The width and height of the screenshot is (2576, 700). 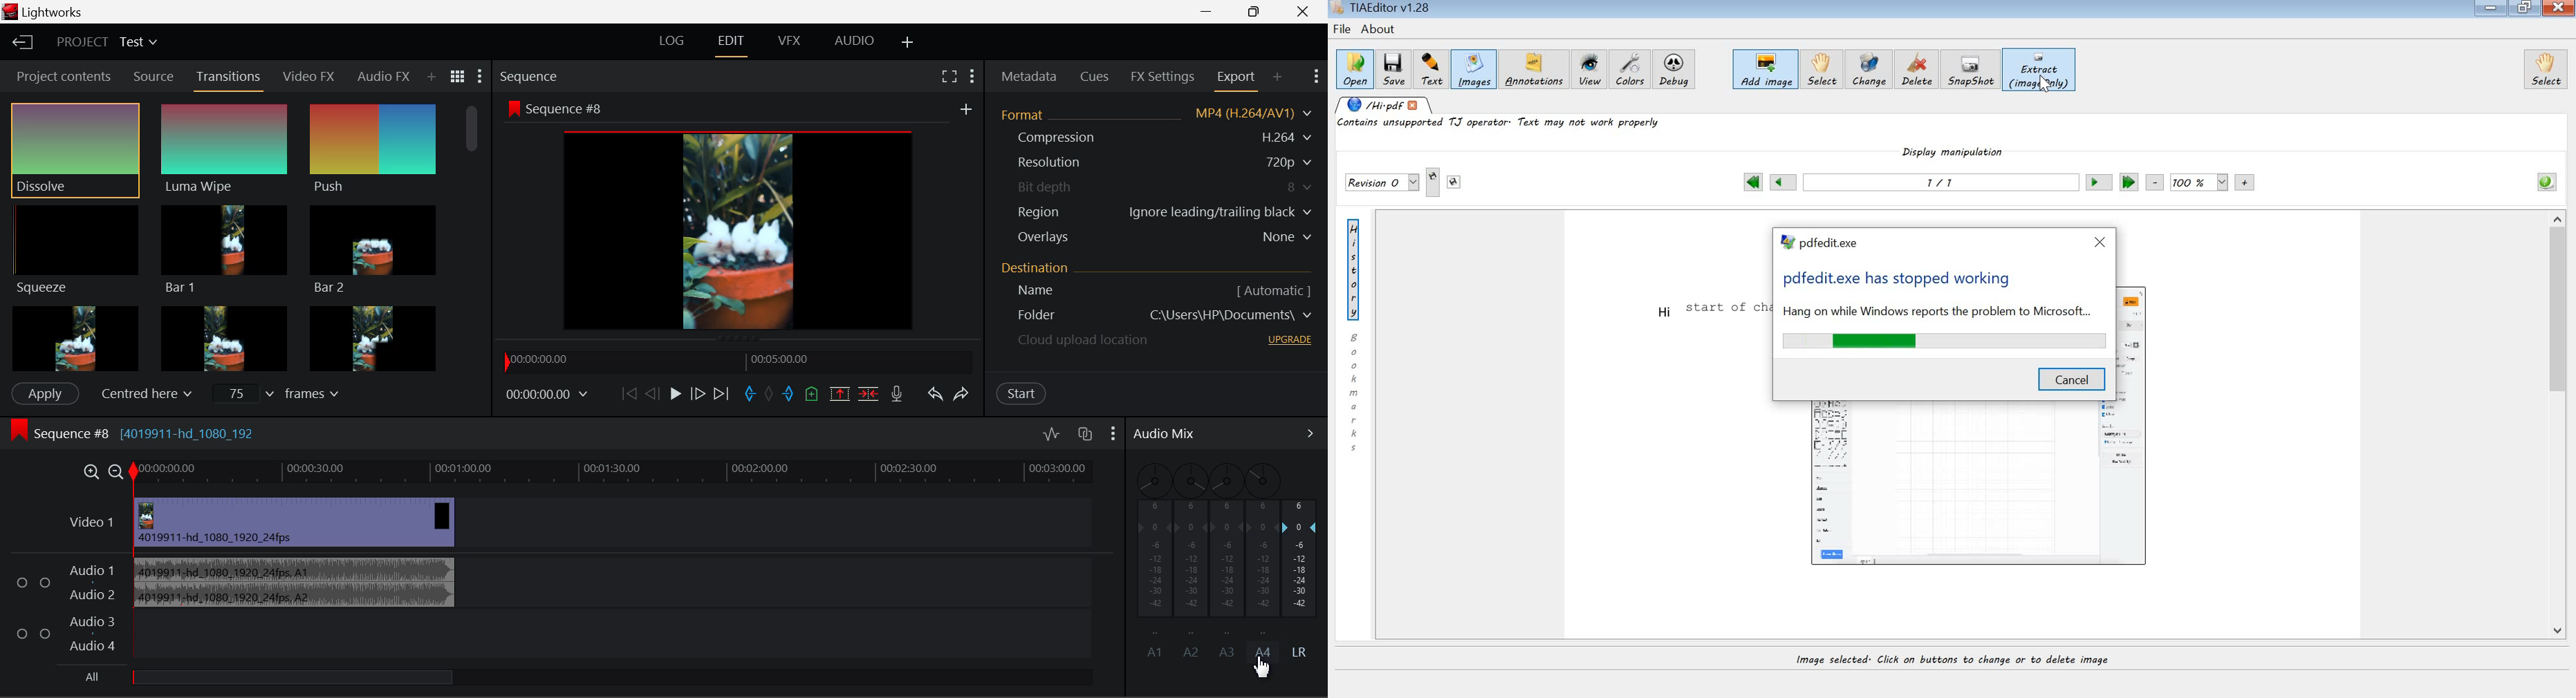 I want to click on Metadata, so click(x=1028, y=77).